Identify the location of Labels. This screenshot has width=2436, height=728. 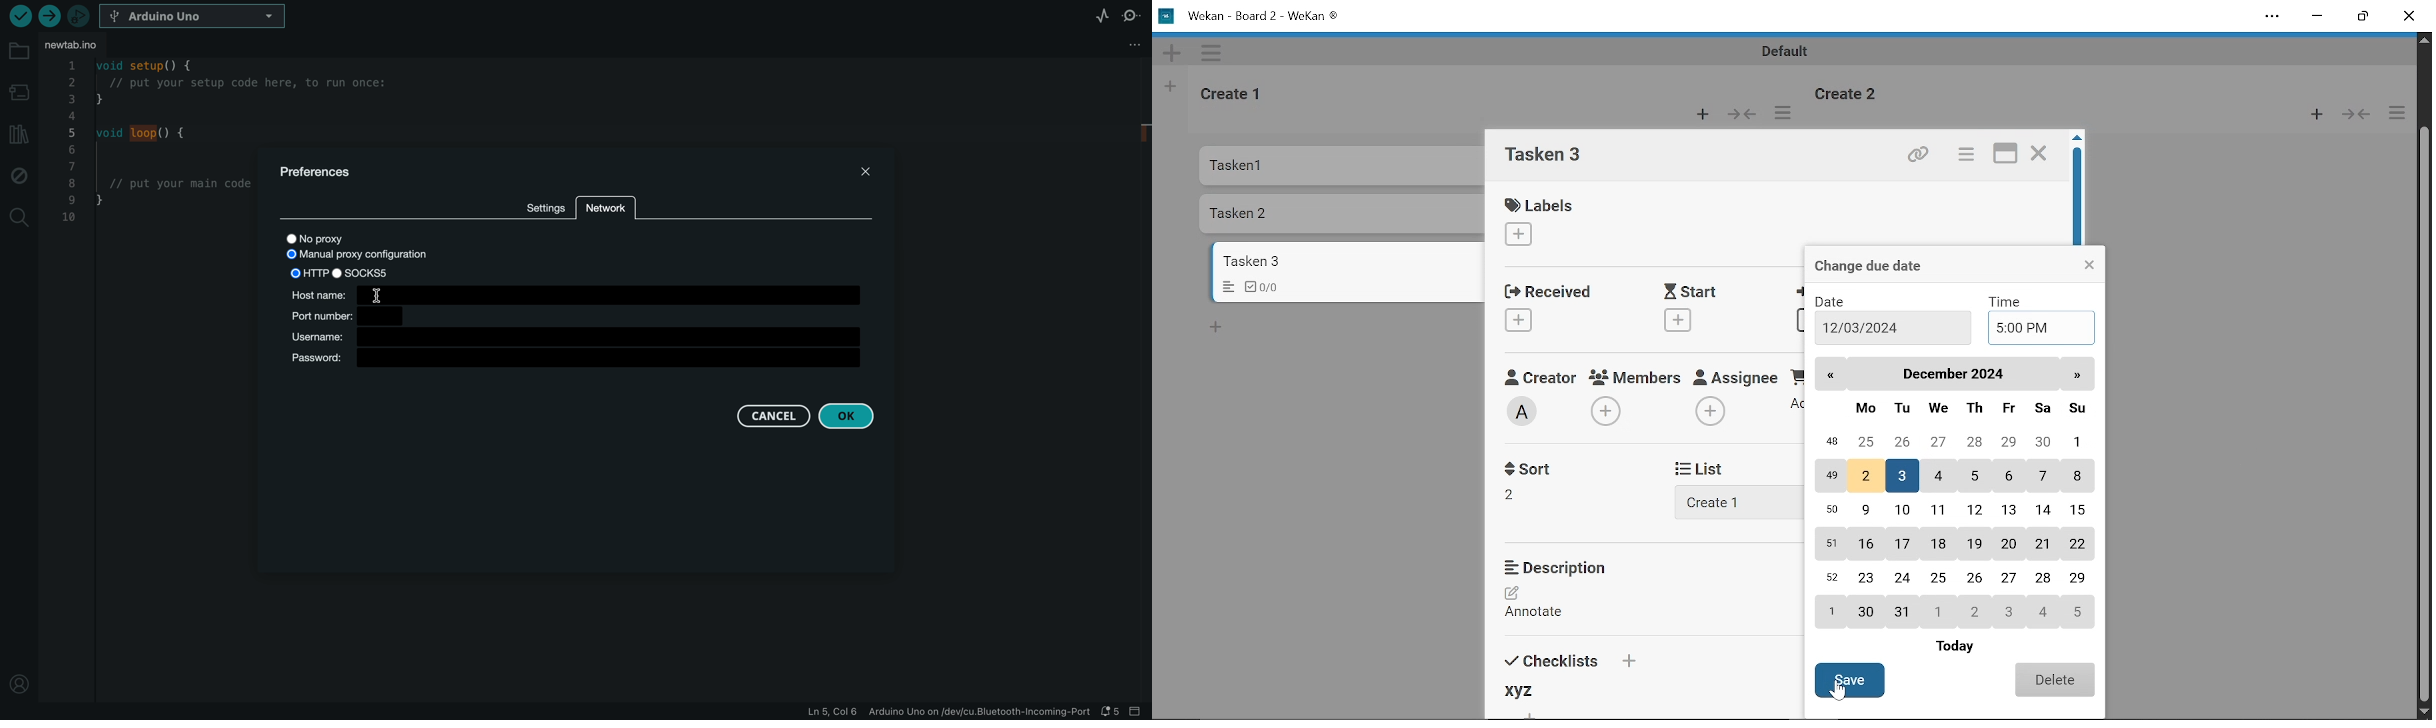
(1544, 204).